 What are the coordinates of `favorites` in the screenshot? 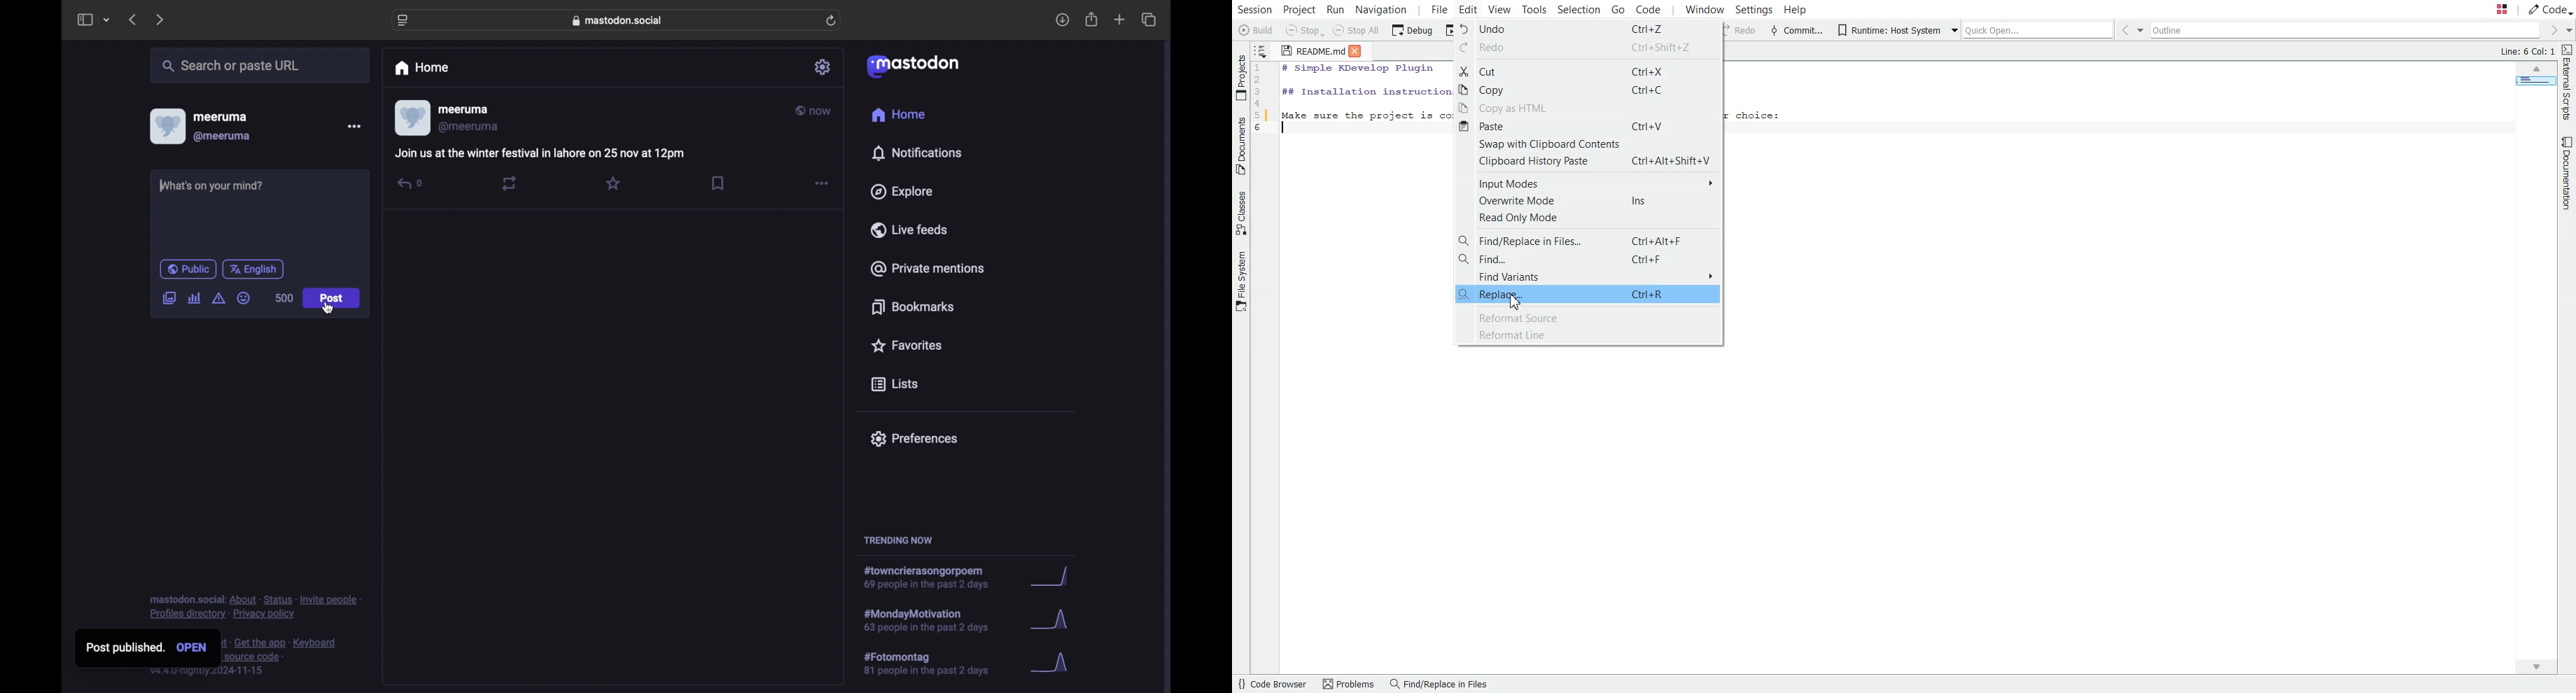 It's located at (905, 345).